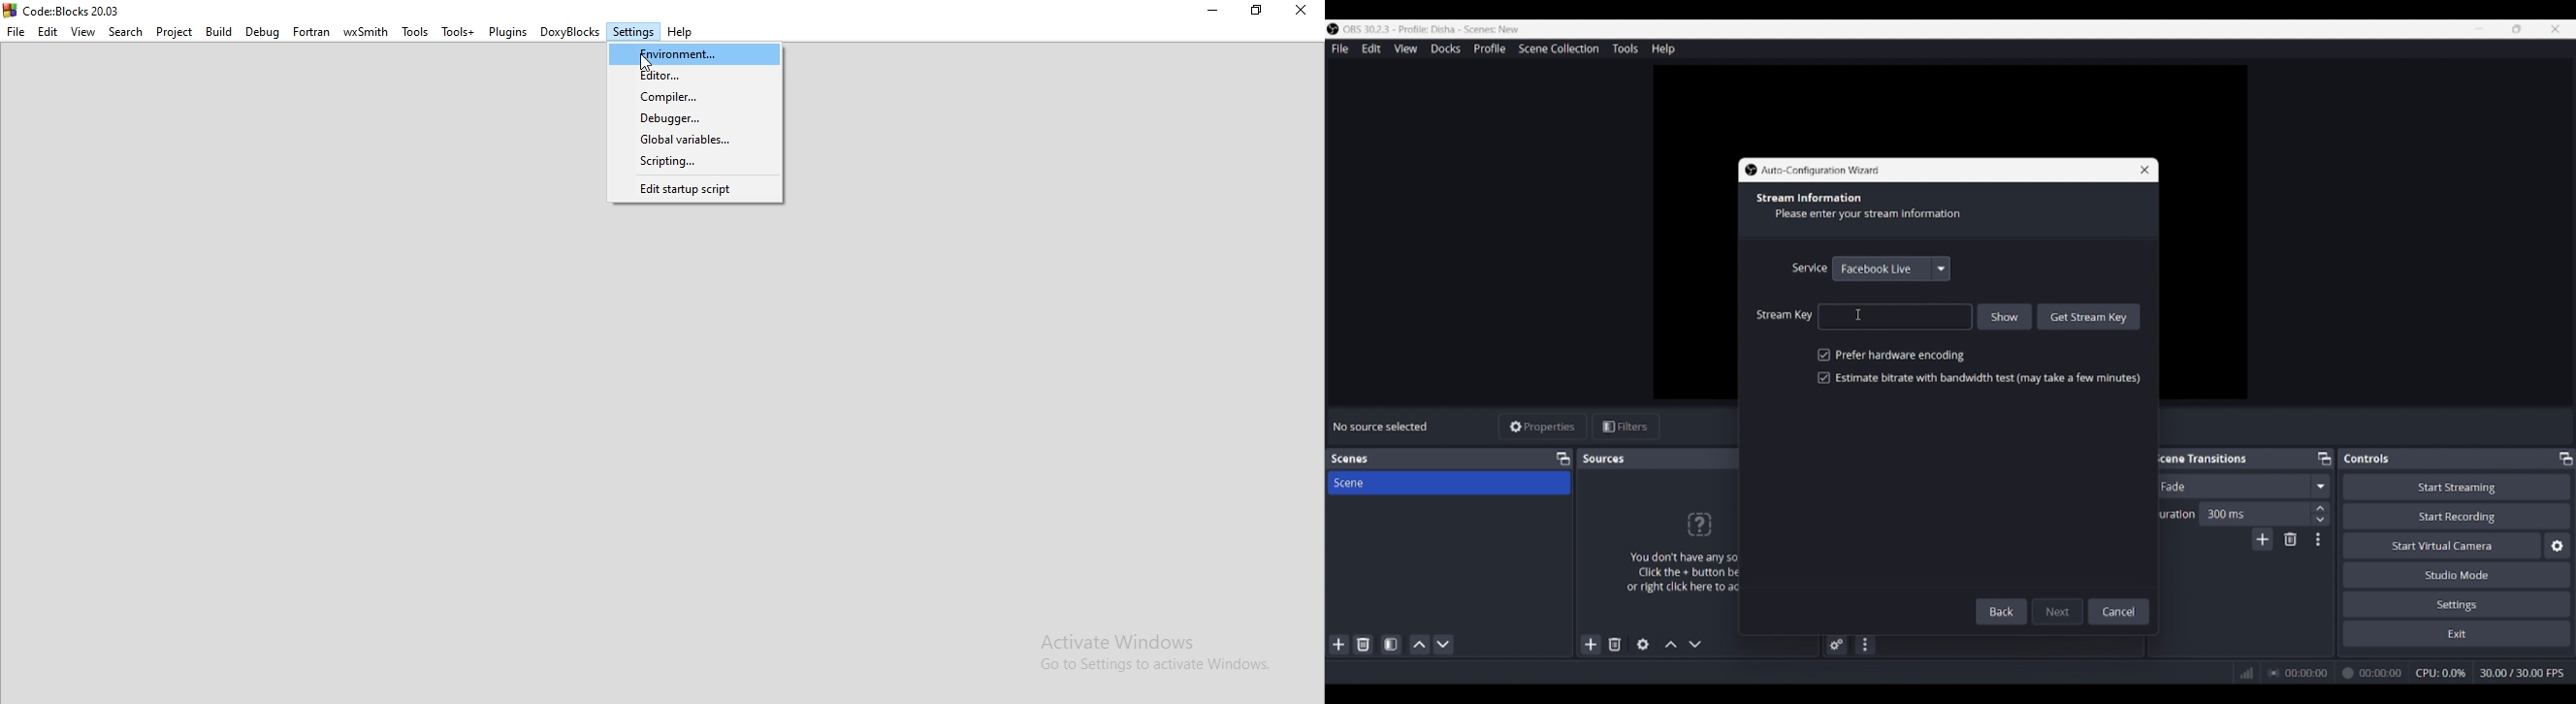  Describe the element at coordinates (177, 32) in the screenshot. I see `Project` at that location.